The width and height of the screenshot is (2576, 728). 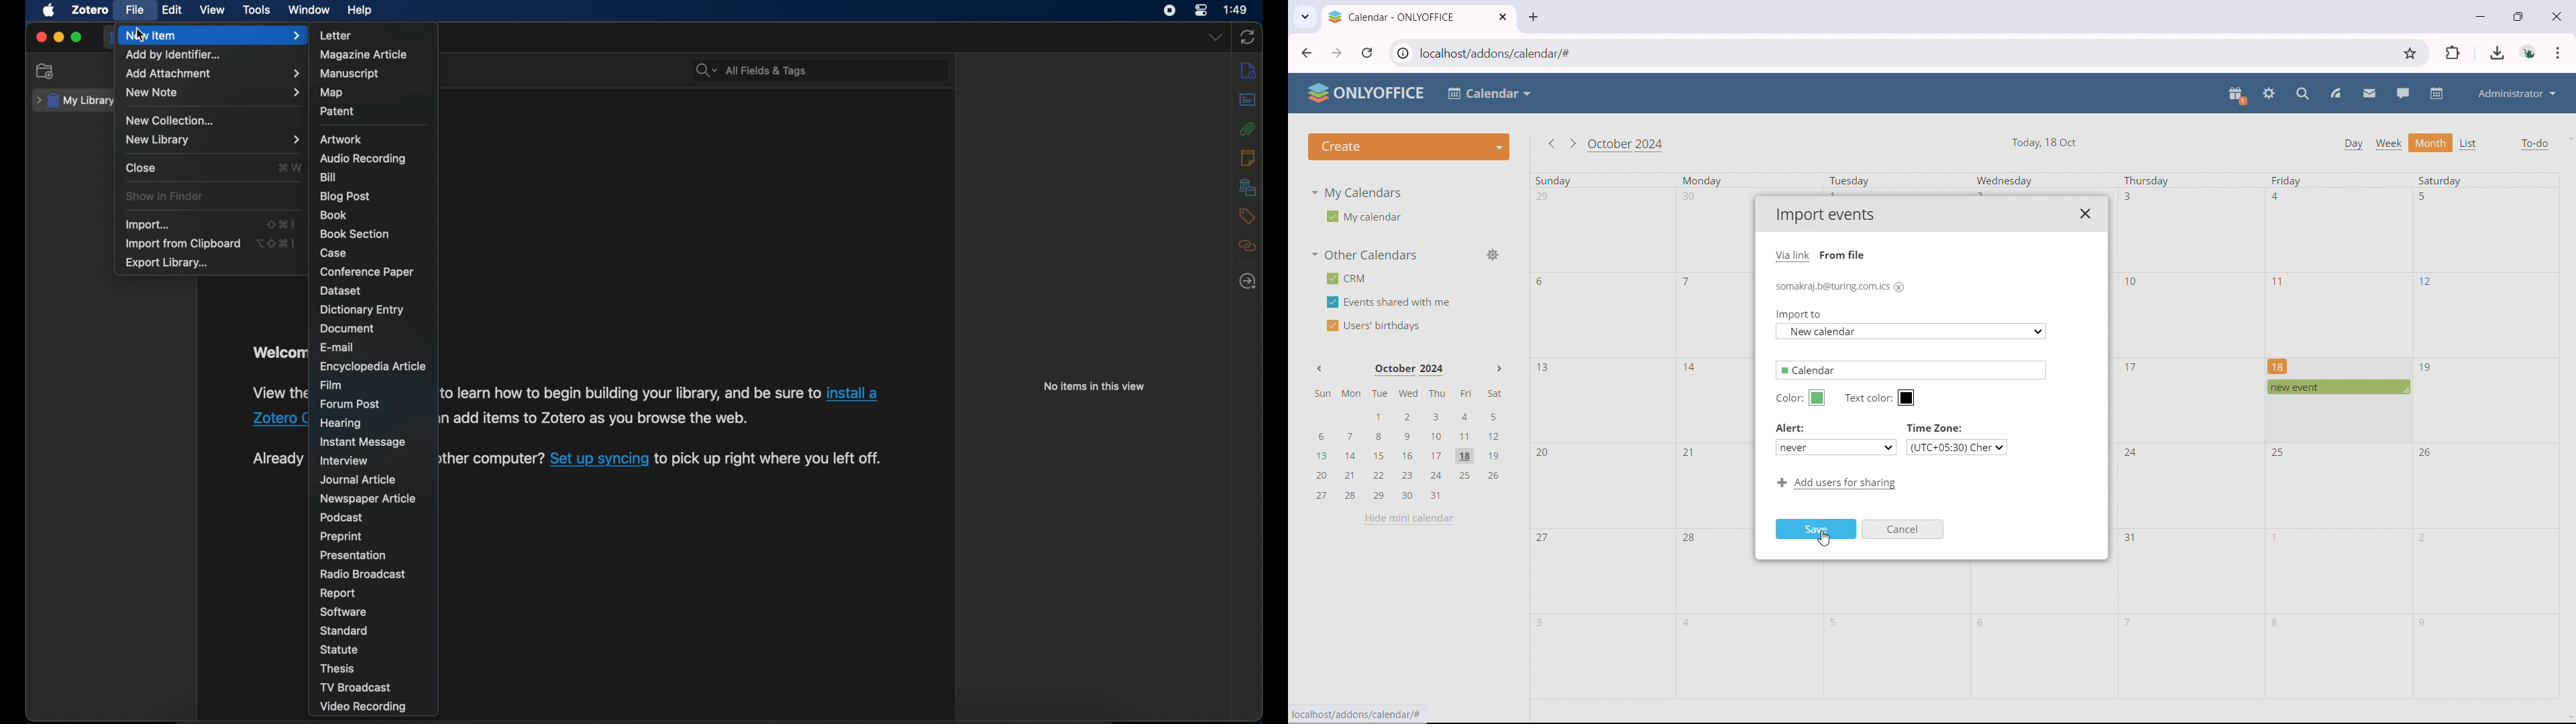 What do you see at coordinates (331, 385) in the screenshot?
I see `film` at bounding box center [331, 385].